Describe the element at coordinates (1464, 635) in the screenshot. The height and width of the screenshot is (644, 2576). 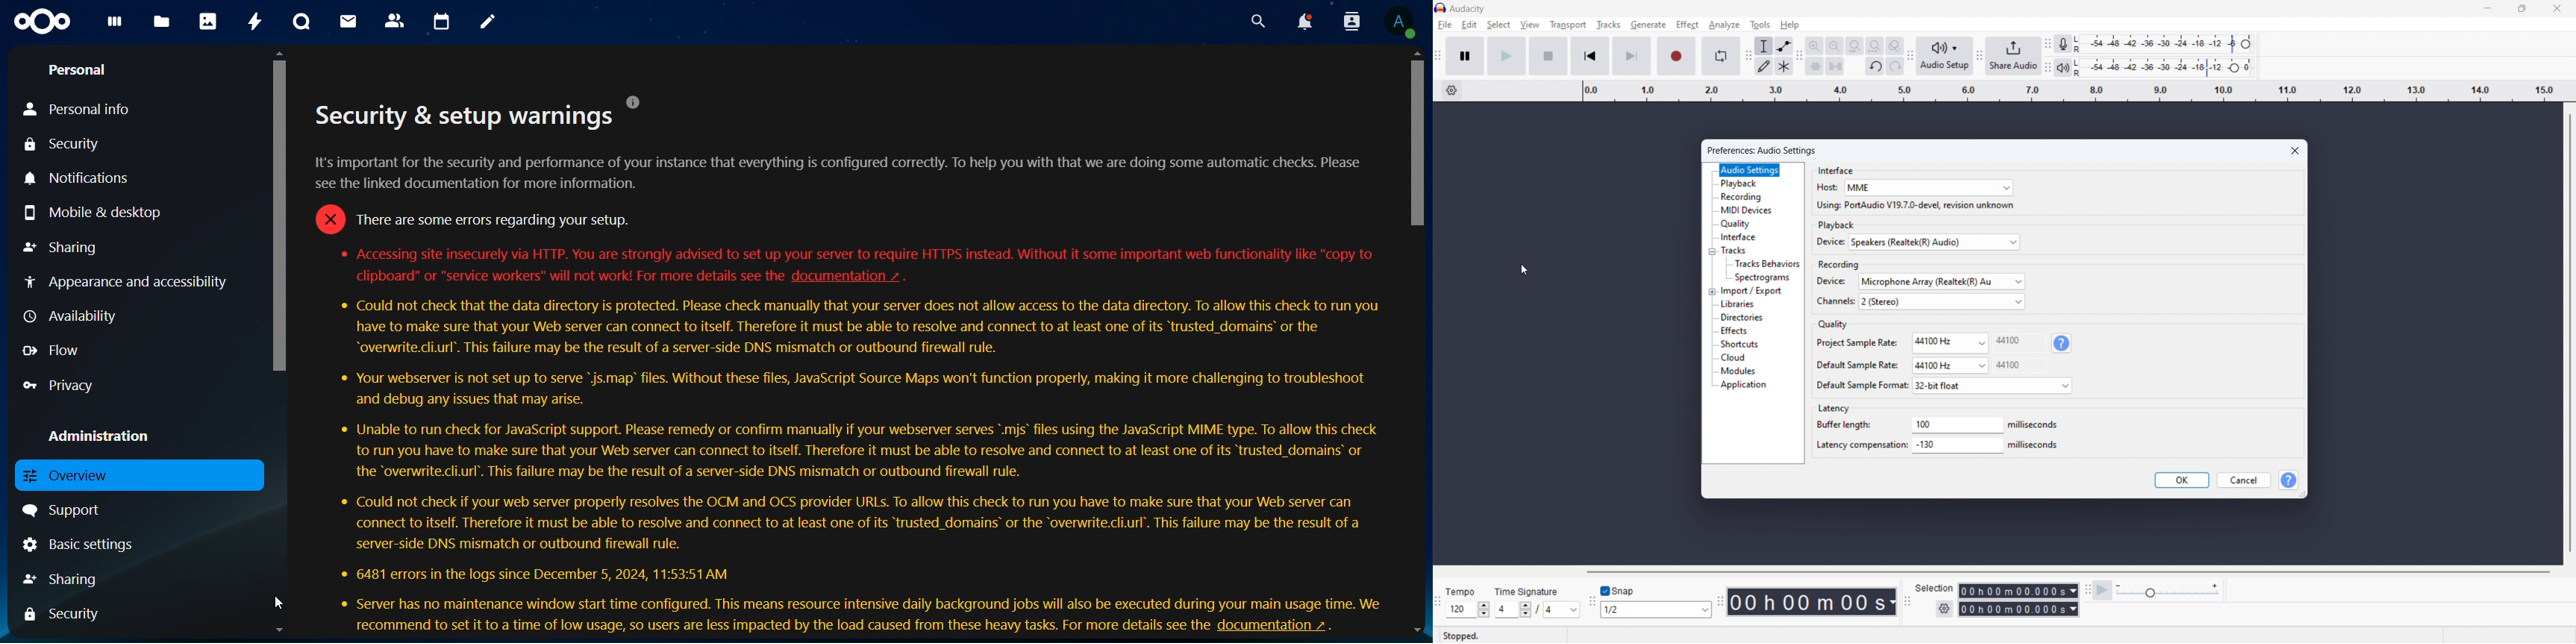
I see `Stopped` at that location.